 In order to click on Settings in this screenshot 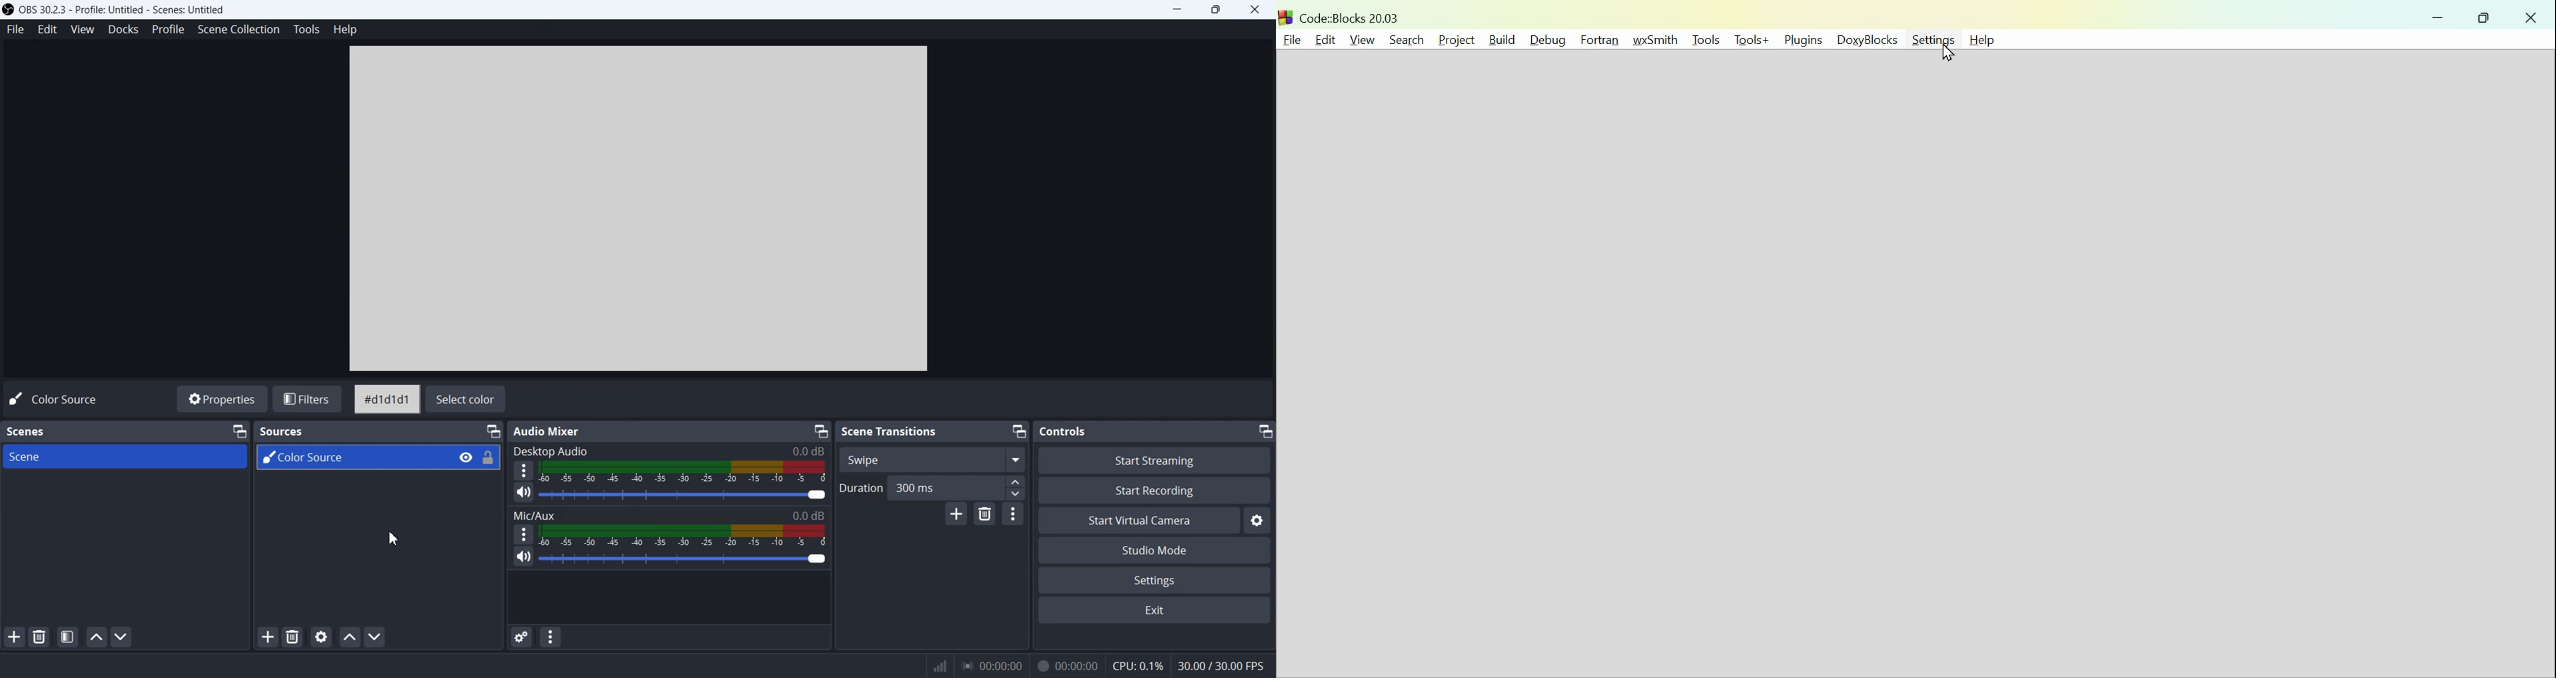, I will do `click(1260, 520)`.